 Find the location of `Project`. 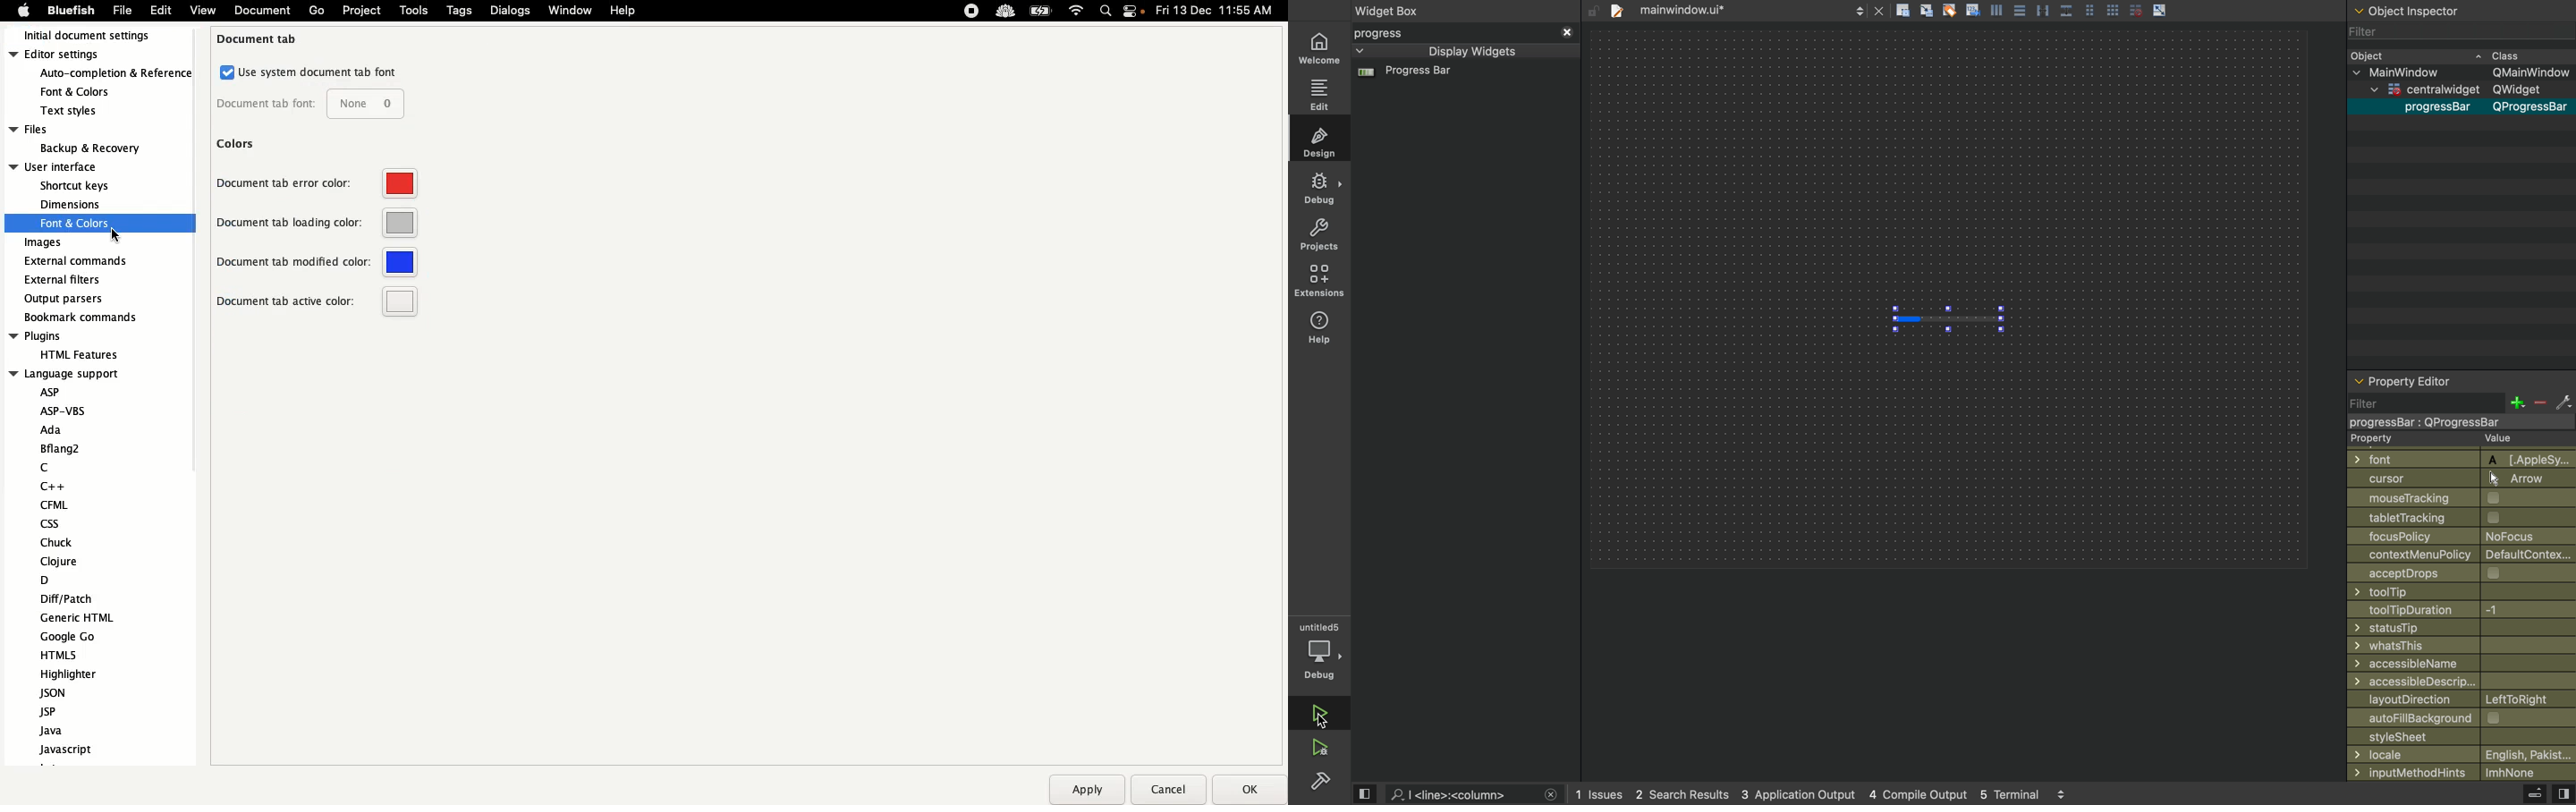

Project is located at coordinates (360, 11).